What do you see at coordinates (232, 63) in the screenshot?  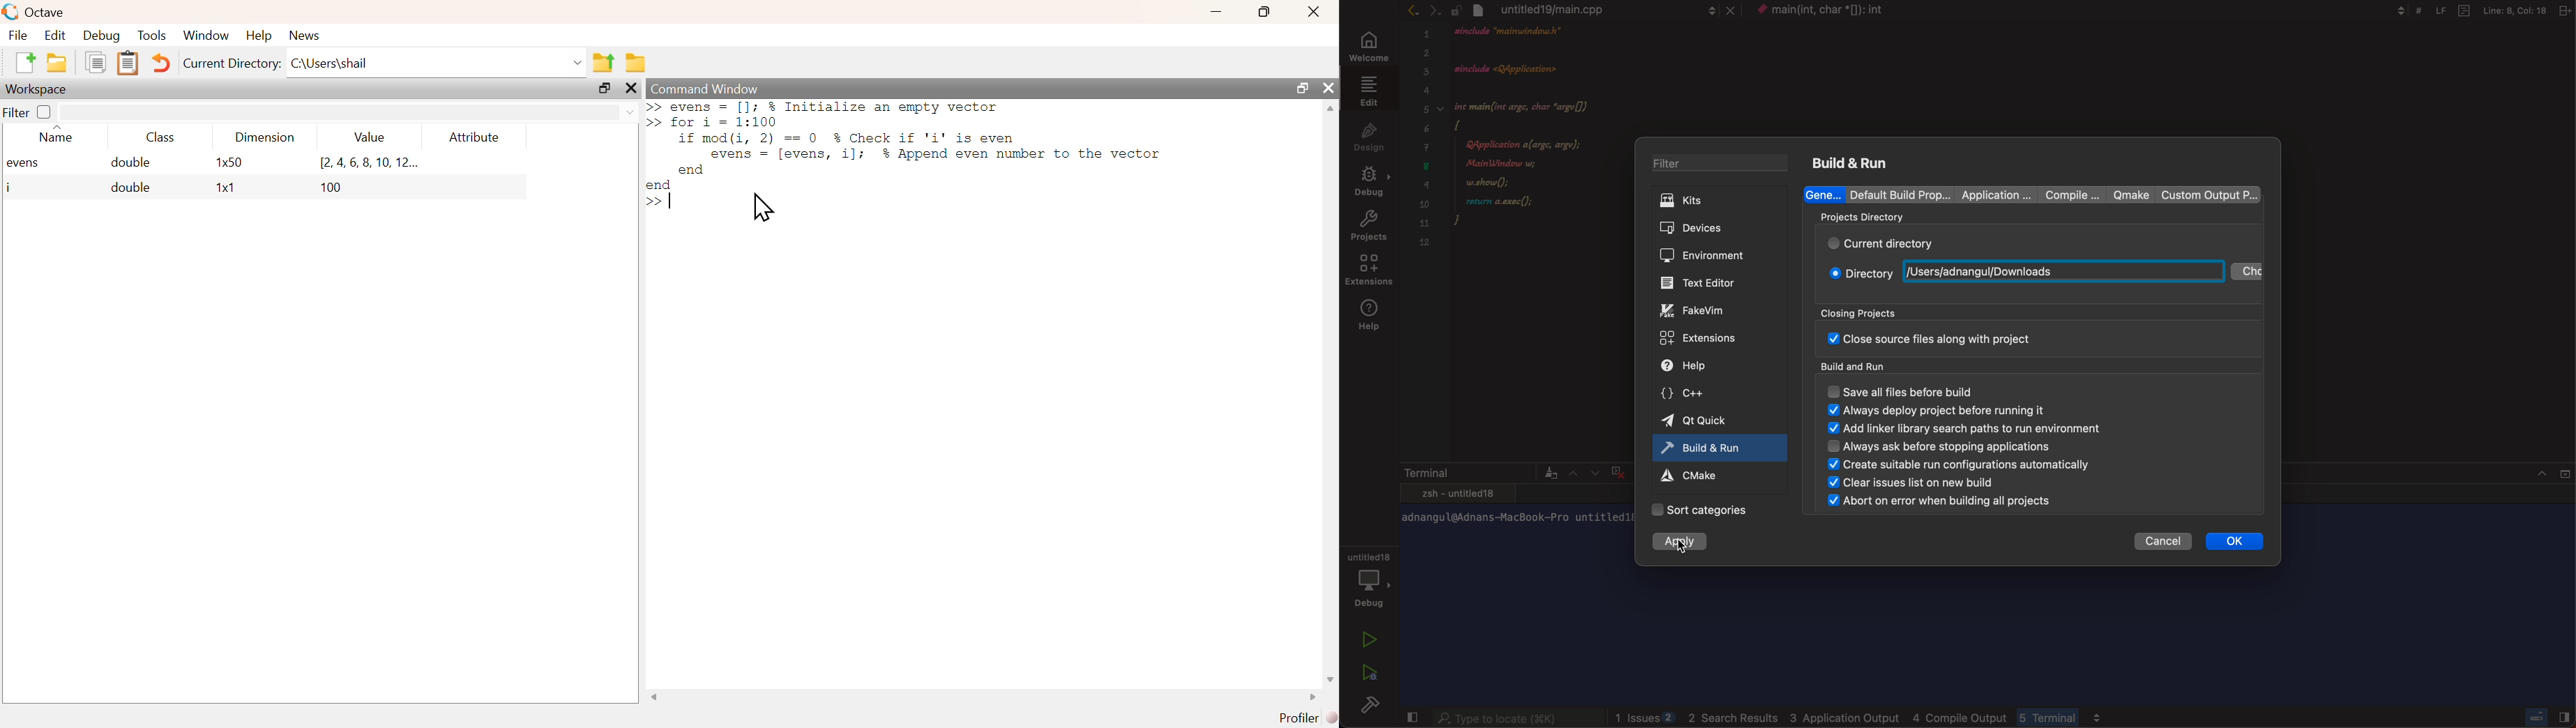 I see `current directory` at bounding box center [232, 63].